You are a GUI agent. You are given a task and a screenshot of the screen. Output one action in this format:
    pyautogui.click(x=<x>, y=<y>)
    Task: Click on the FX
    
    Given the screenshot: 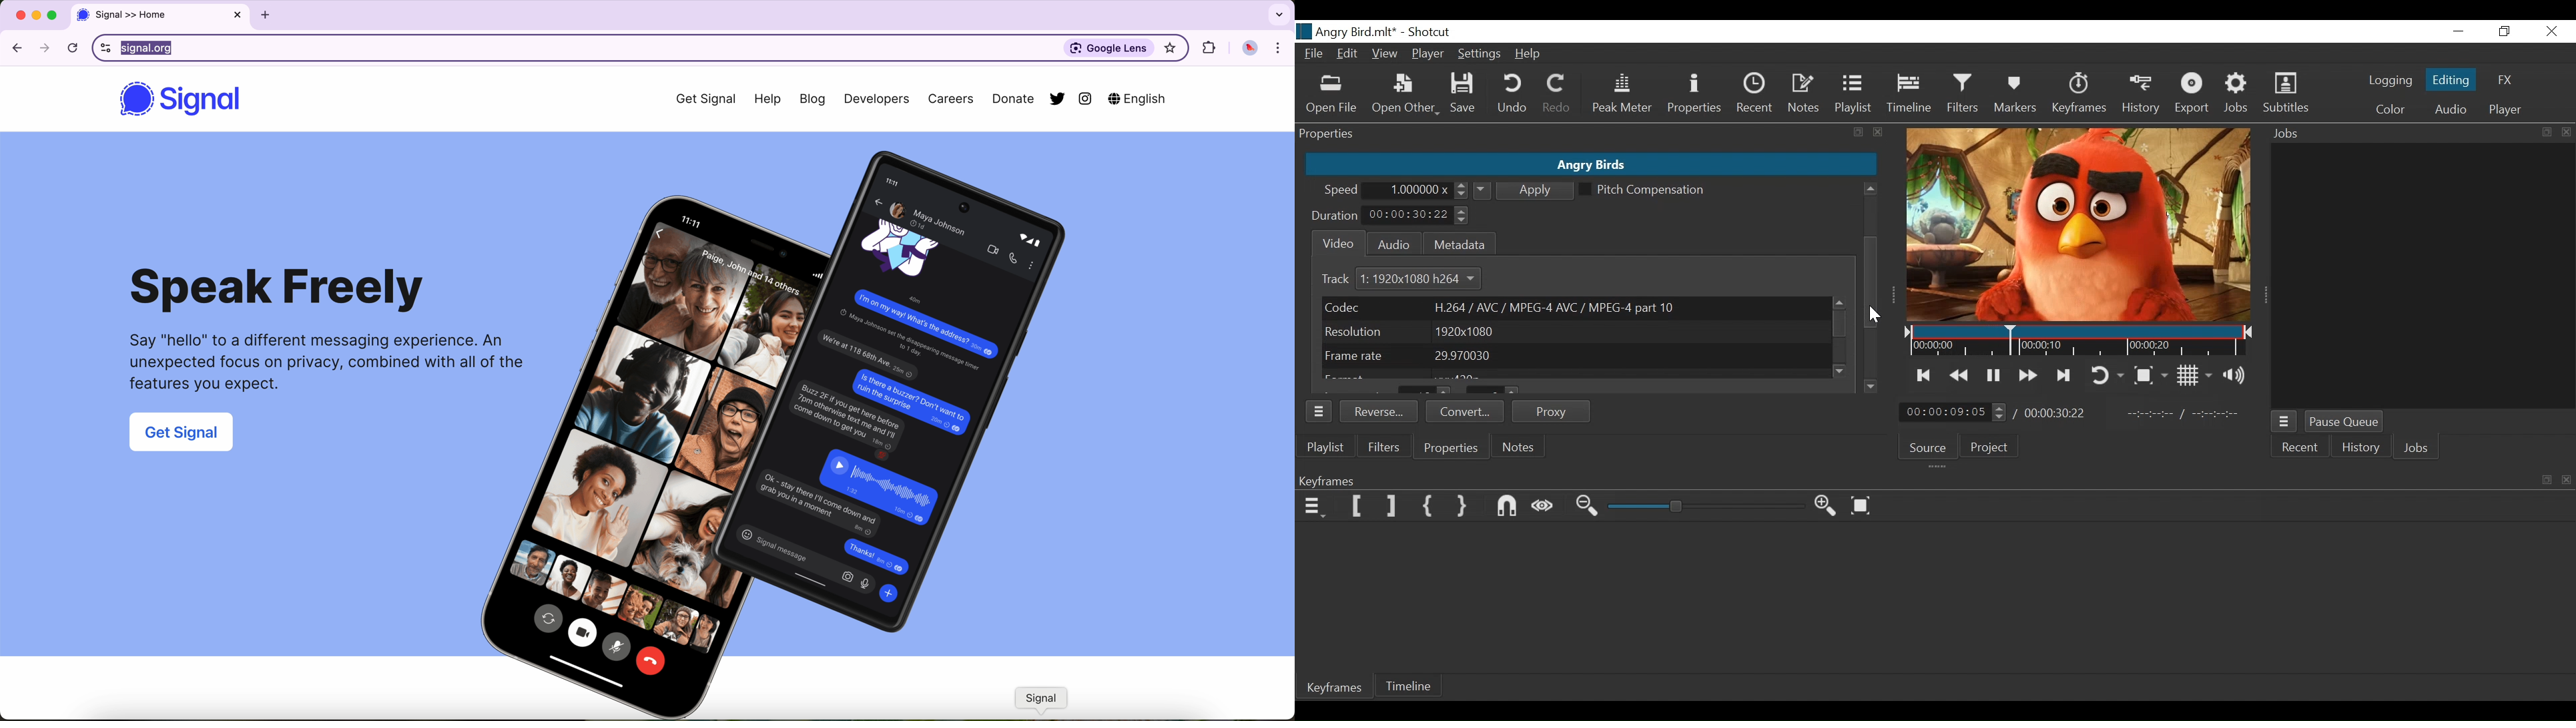 What is the action you would take?
    pyautogui.click(x=2507, y=78)
    